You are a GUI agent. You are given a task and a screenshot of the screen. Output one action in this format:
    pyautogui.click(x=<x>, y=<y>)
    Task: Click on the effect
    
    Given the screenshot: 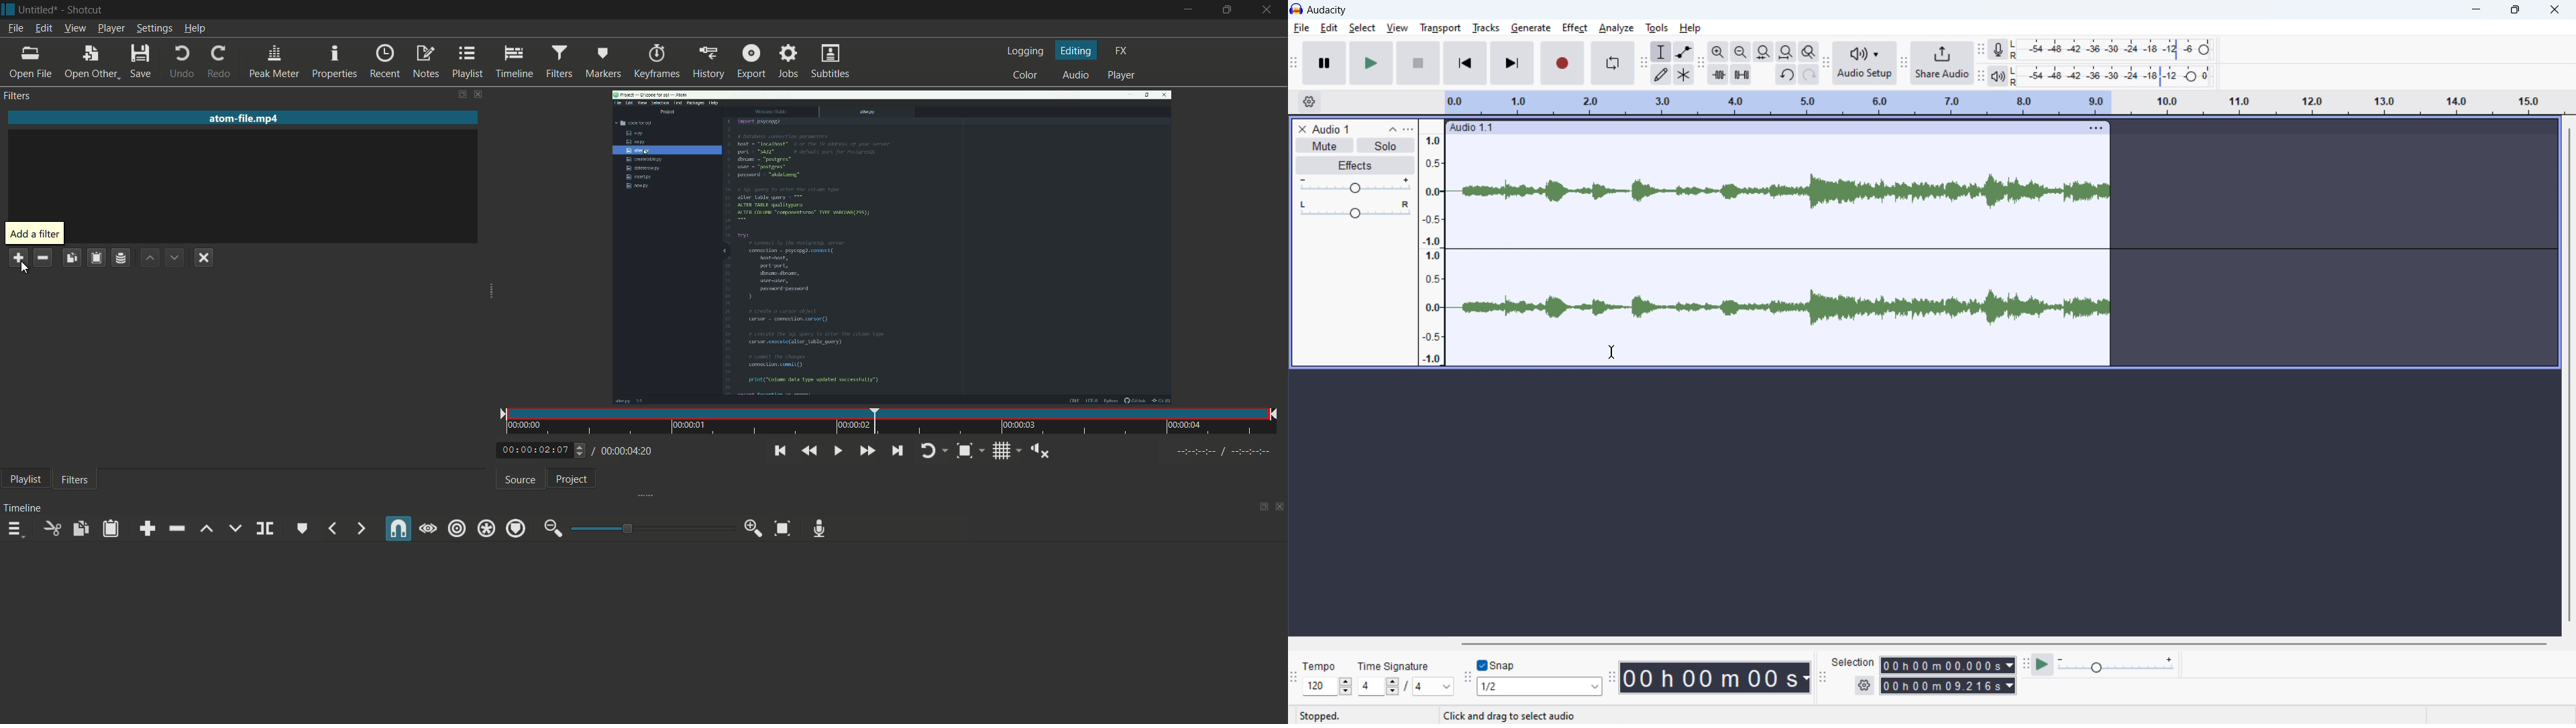 What is the action you would take?
    pyautogui.click(x=1576, y=28)
    